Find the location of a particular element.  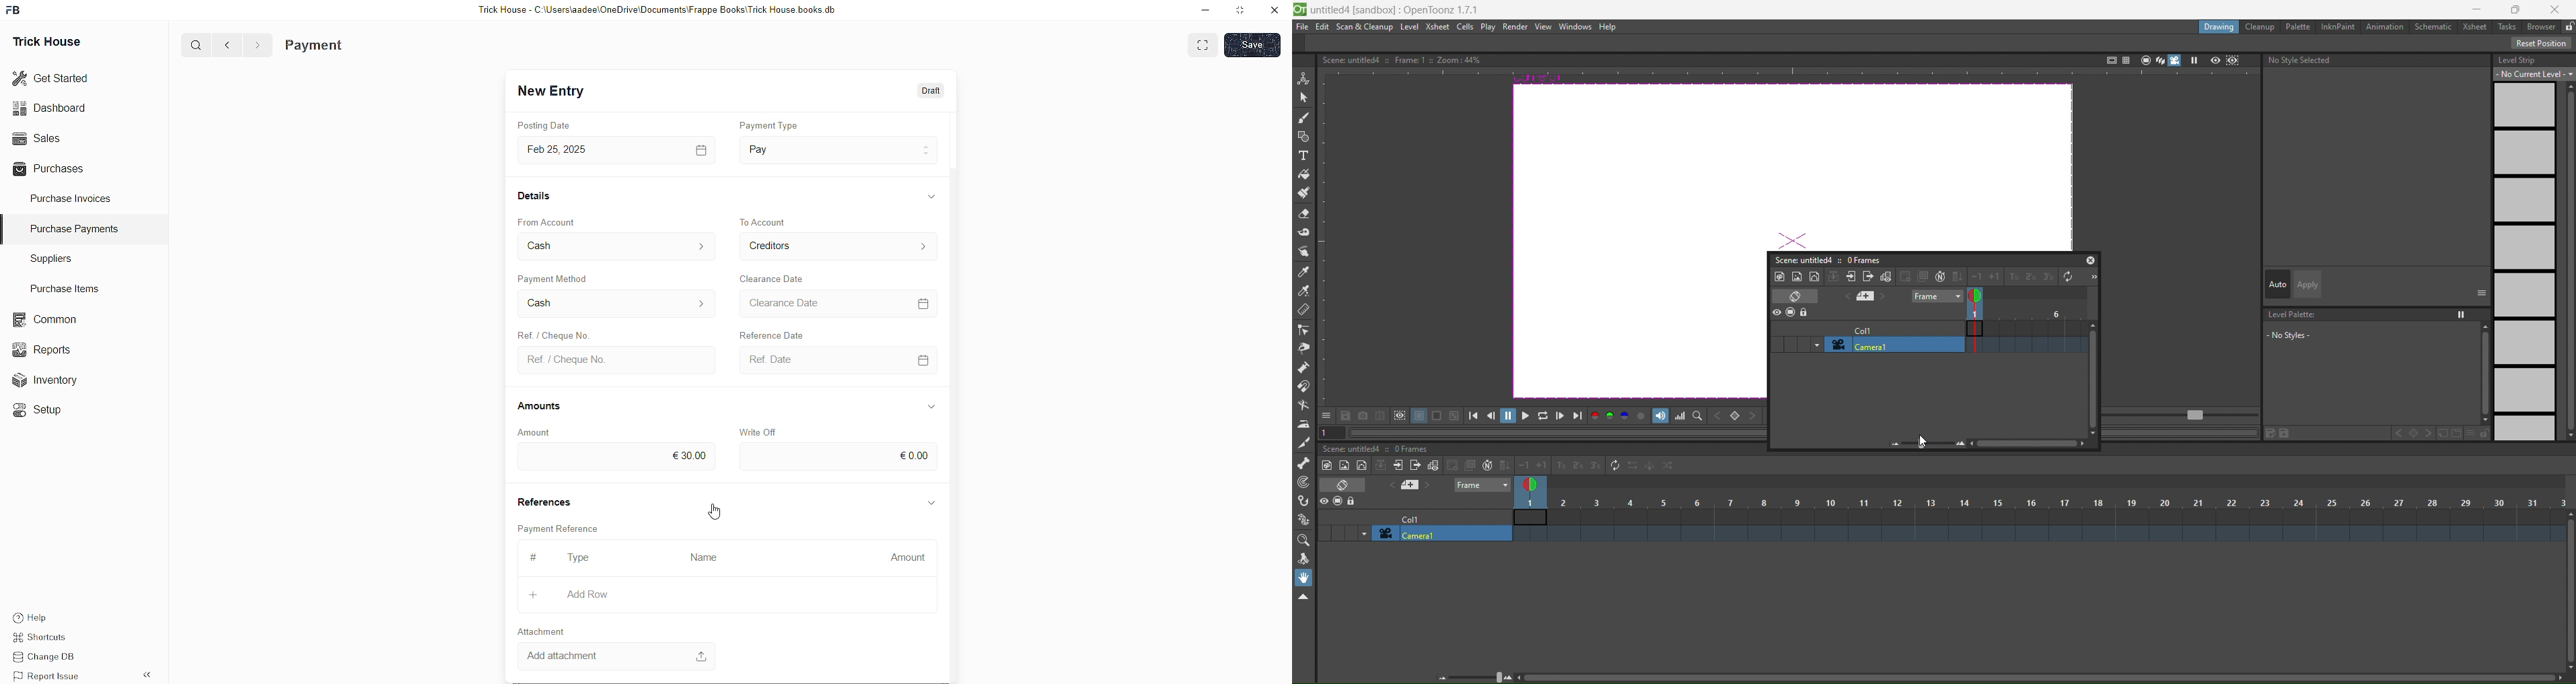

Clearance Date is located at coordinates (783, 279).